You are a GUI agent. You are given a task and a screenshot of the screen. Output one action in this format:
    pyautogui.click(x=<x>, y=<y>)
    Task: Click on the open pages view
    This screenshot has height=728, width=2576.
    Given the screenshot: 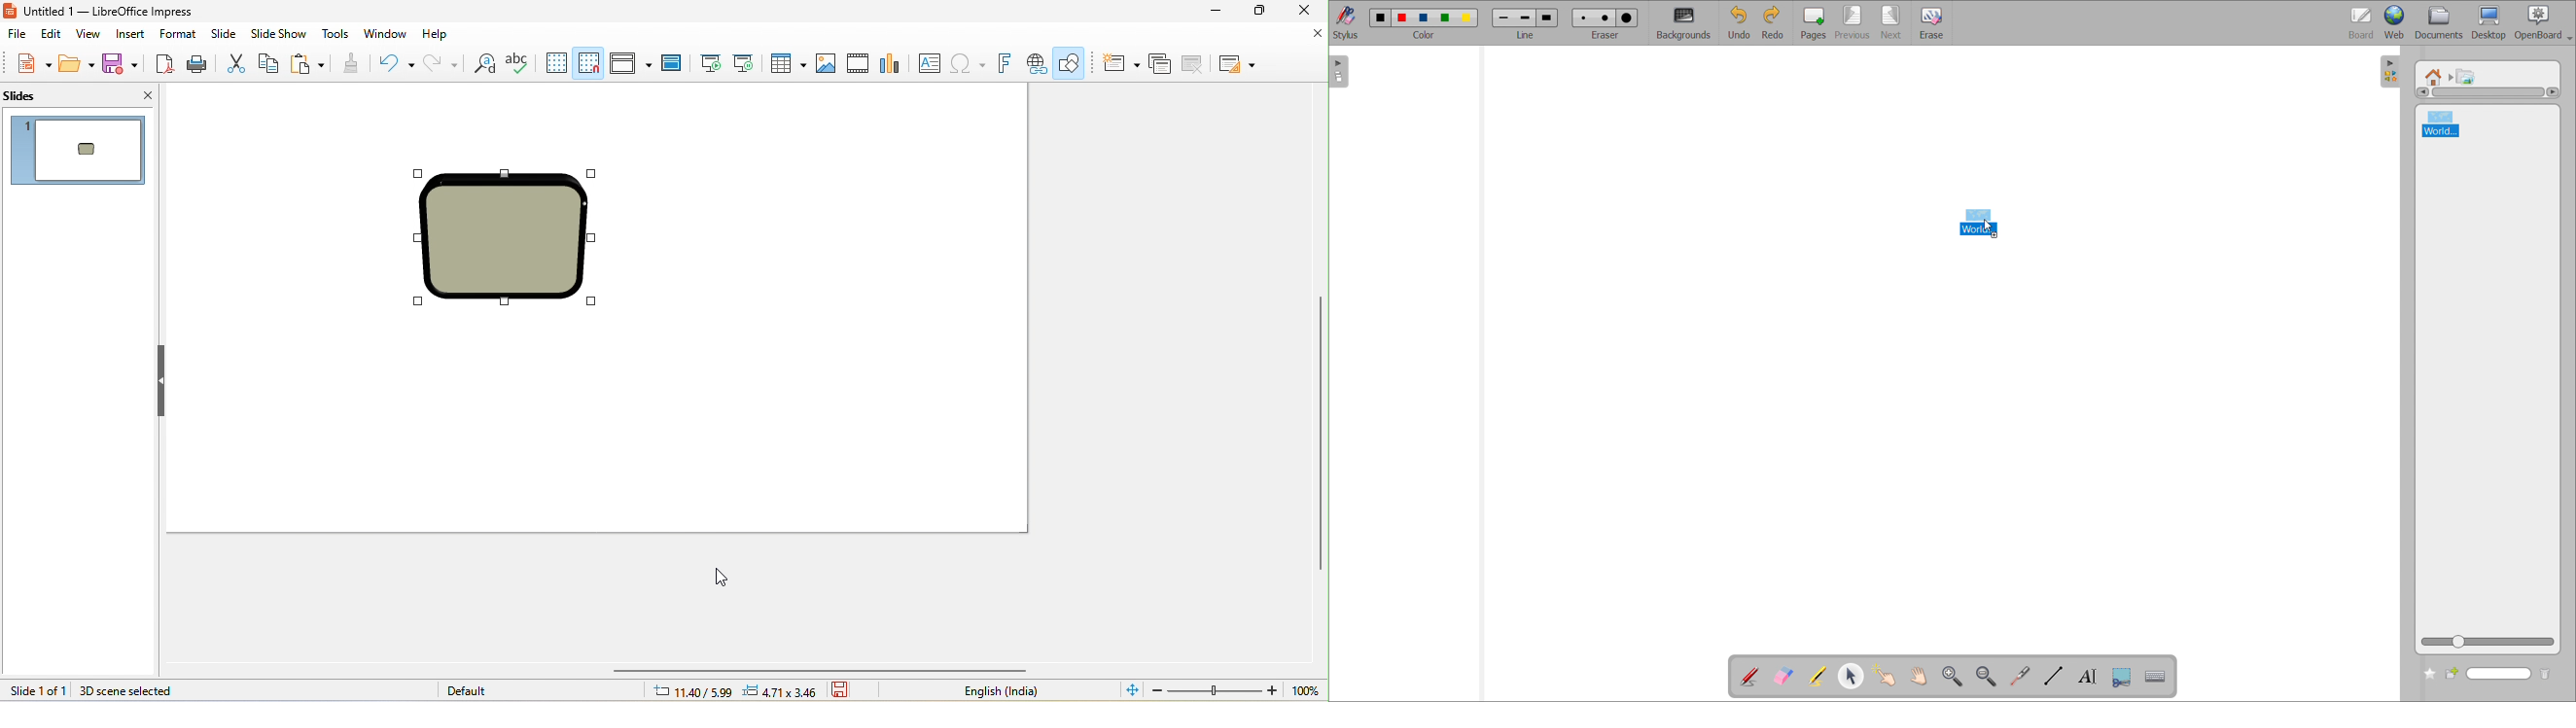 What is the action you would take?
    pyautogui.click(x=1338, y=72)
    